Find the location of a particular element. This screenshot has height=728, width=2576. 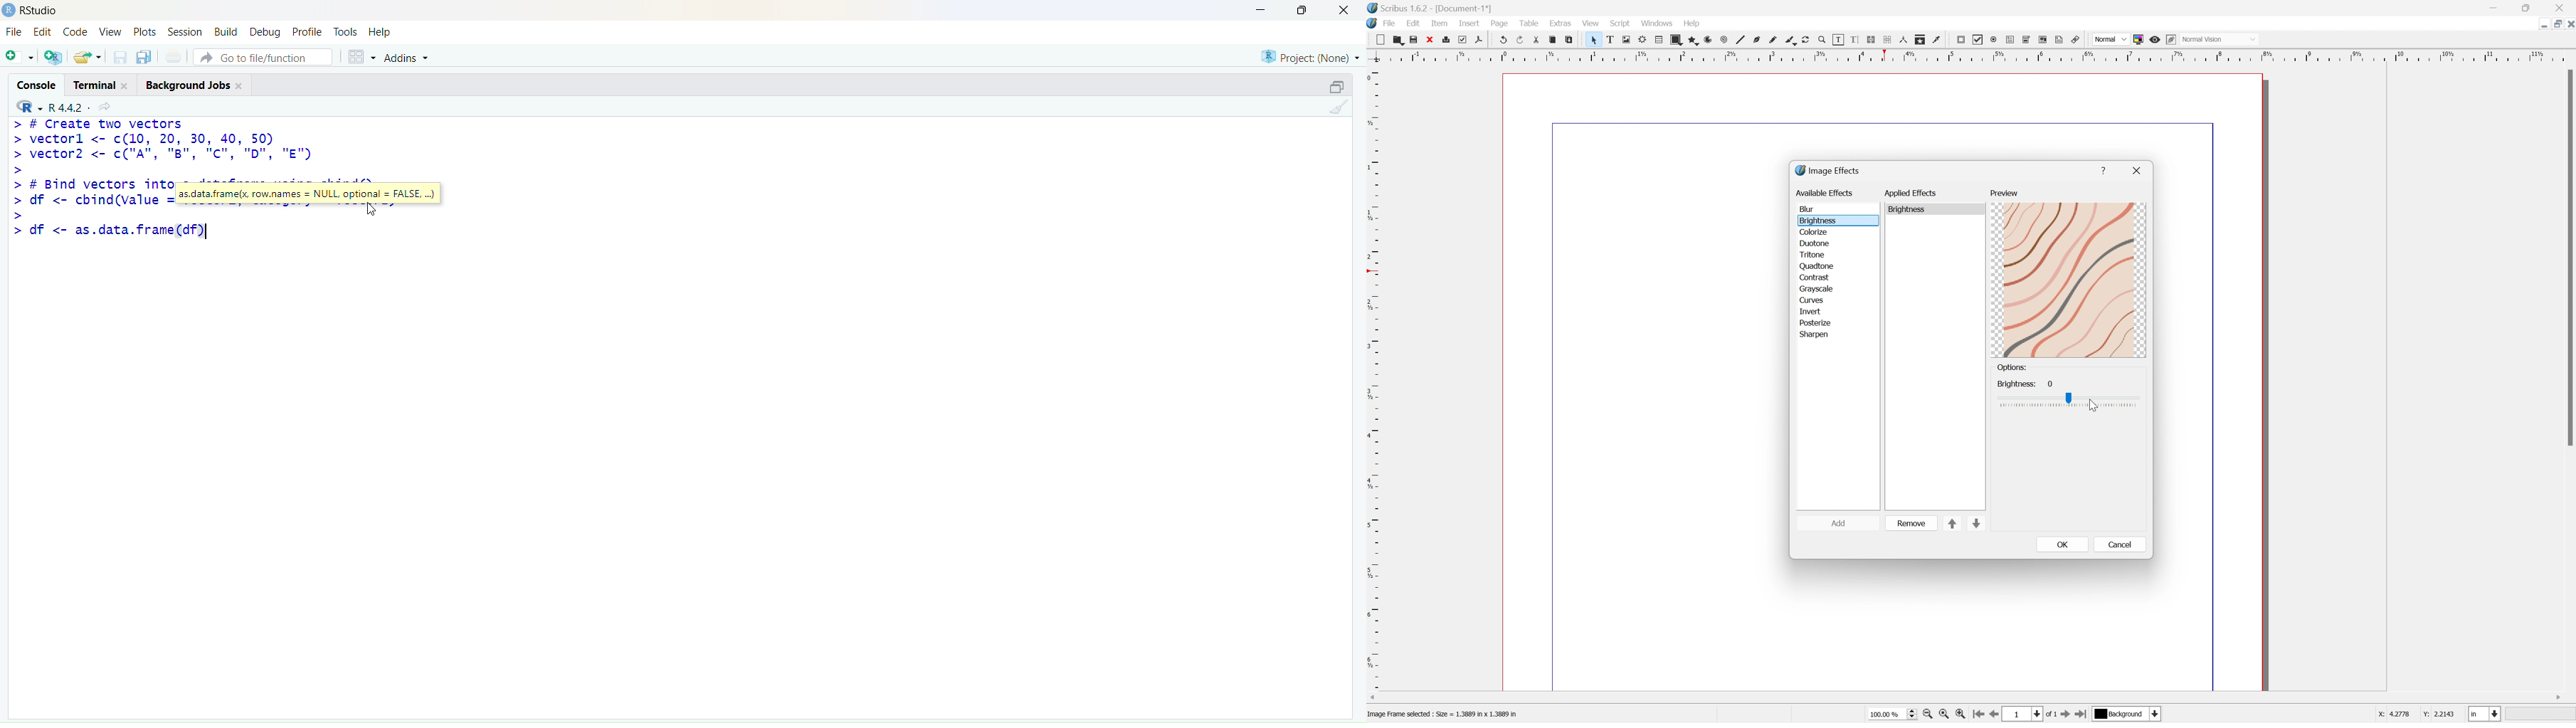

Edit in preview mode is located at coordinates (2172, 40).